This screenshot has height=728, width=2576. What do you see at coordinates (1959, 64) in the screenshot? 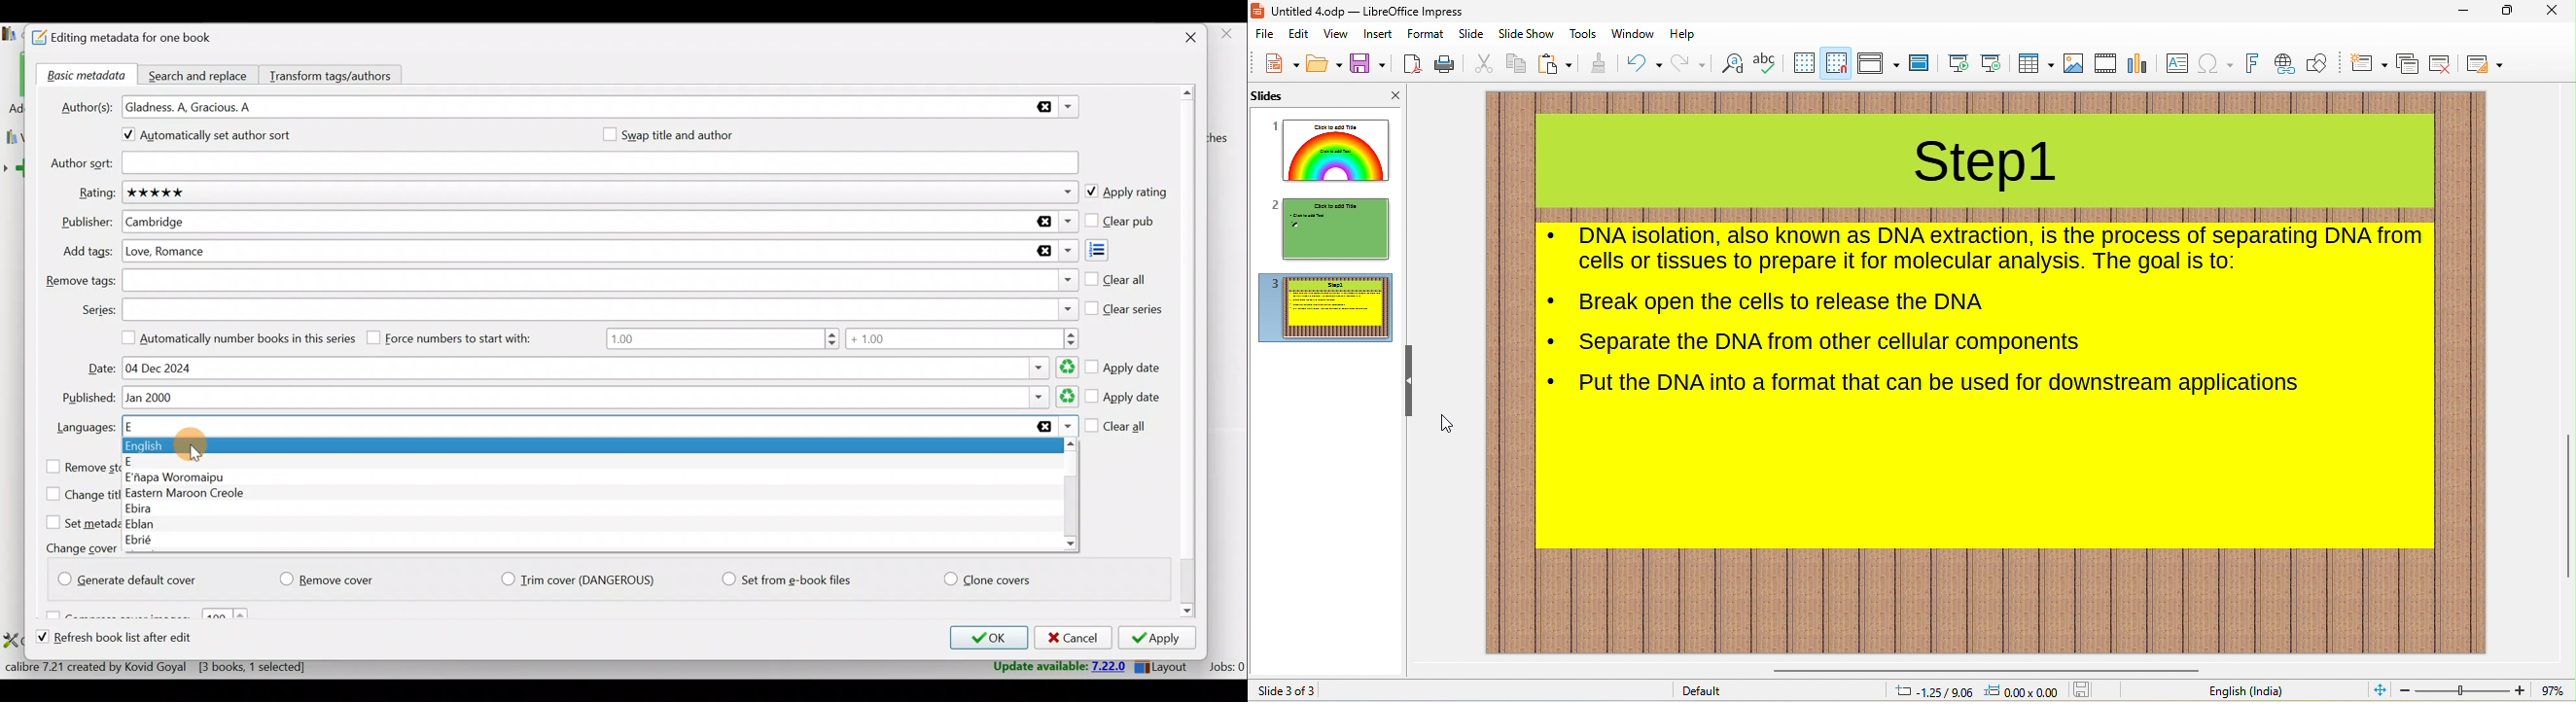
I see `start from 1st slide` at bounding box center [1959, 64].